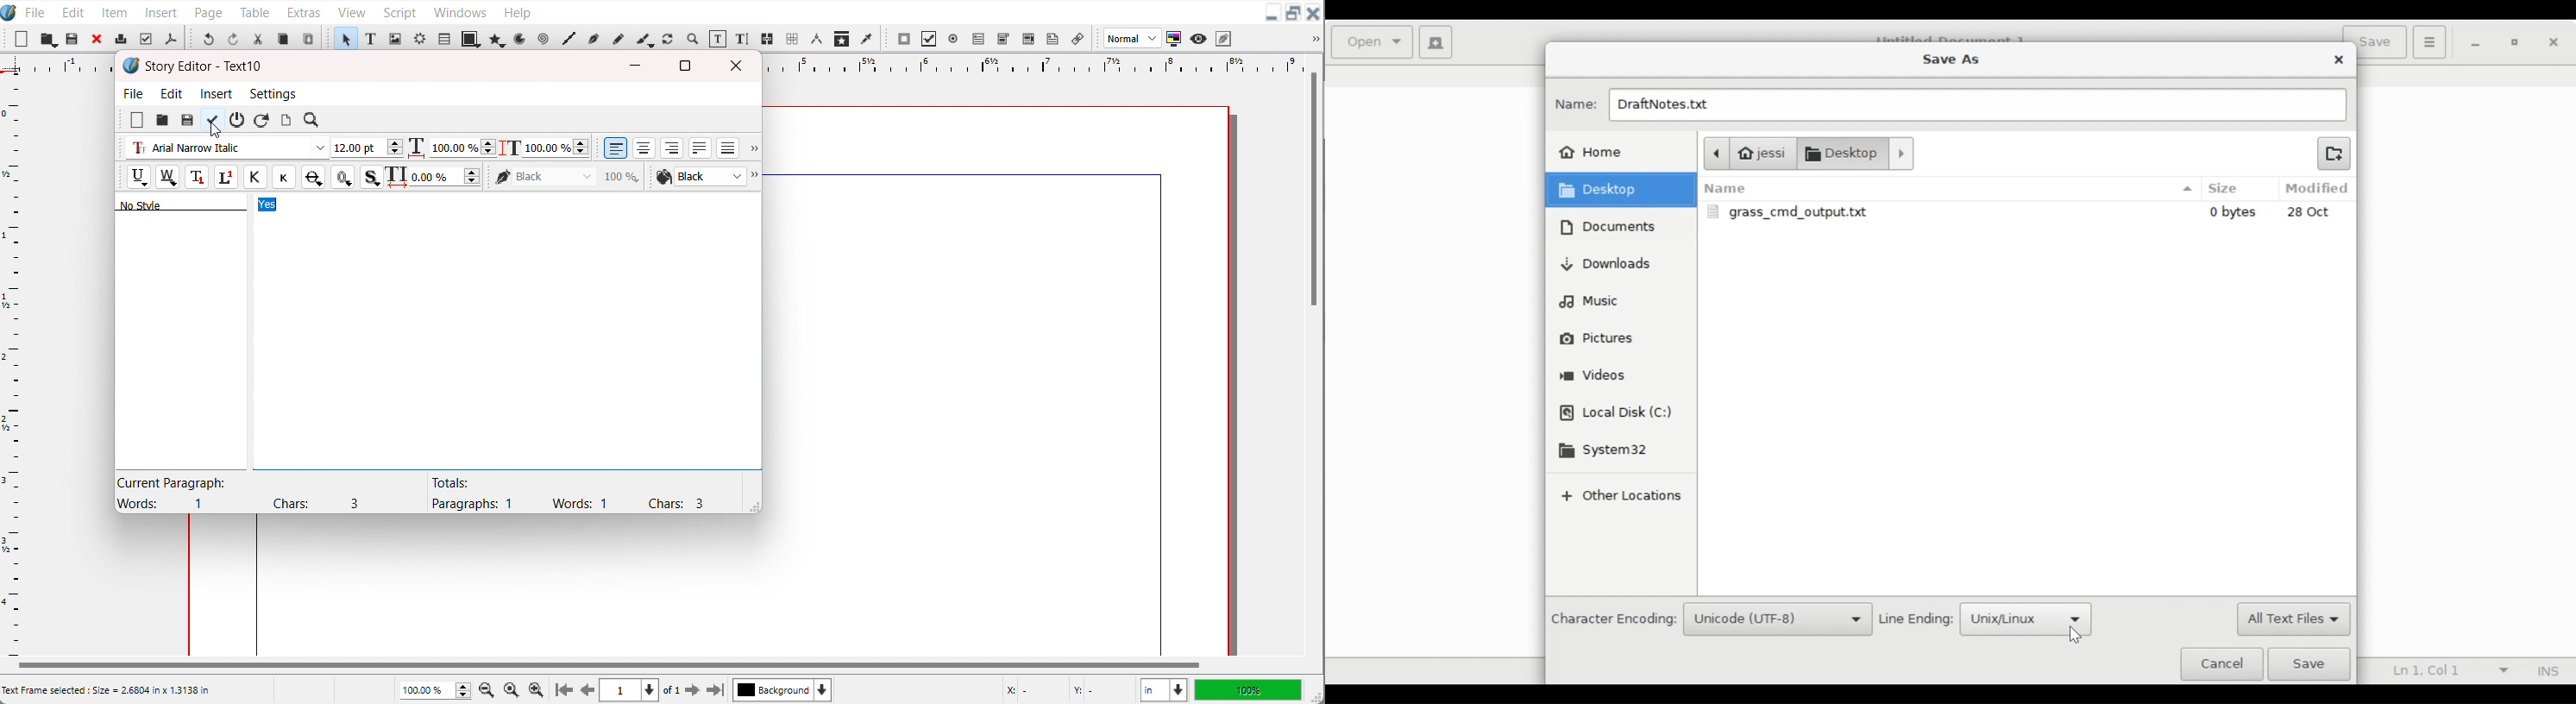 The height and width of the screenshot is (728, 2576). I want to click on Zoom In, so click(537, 689).